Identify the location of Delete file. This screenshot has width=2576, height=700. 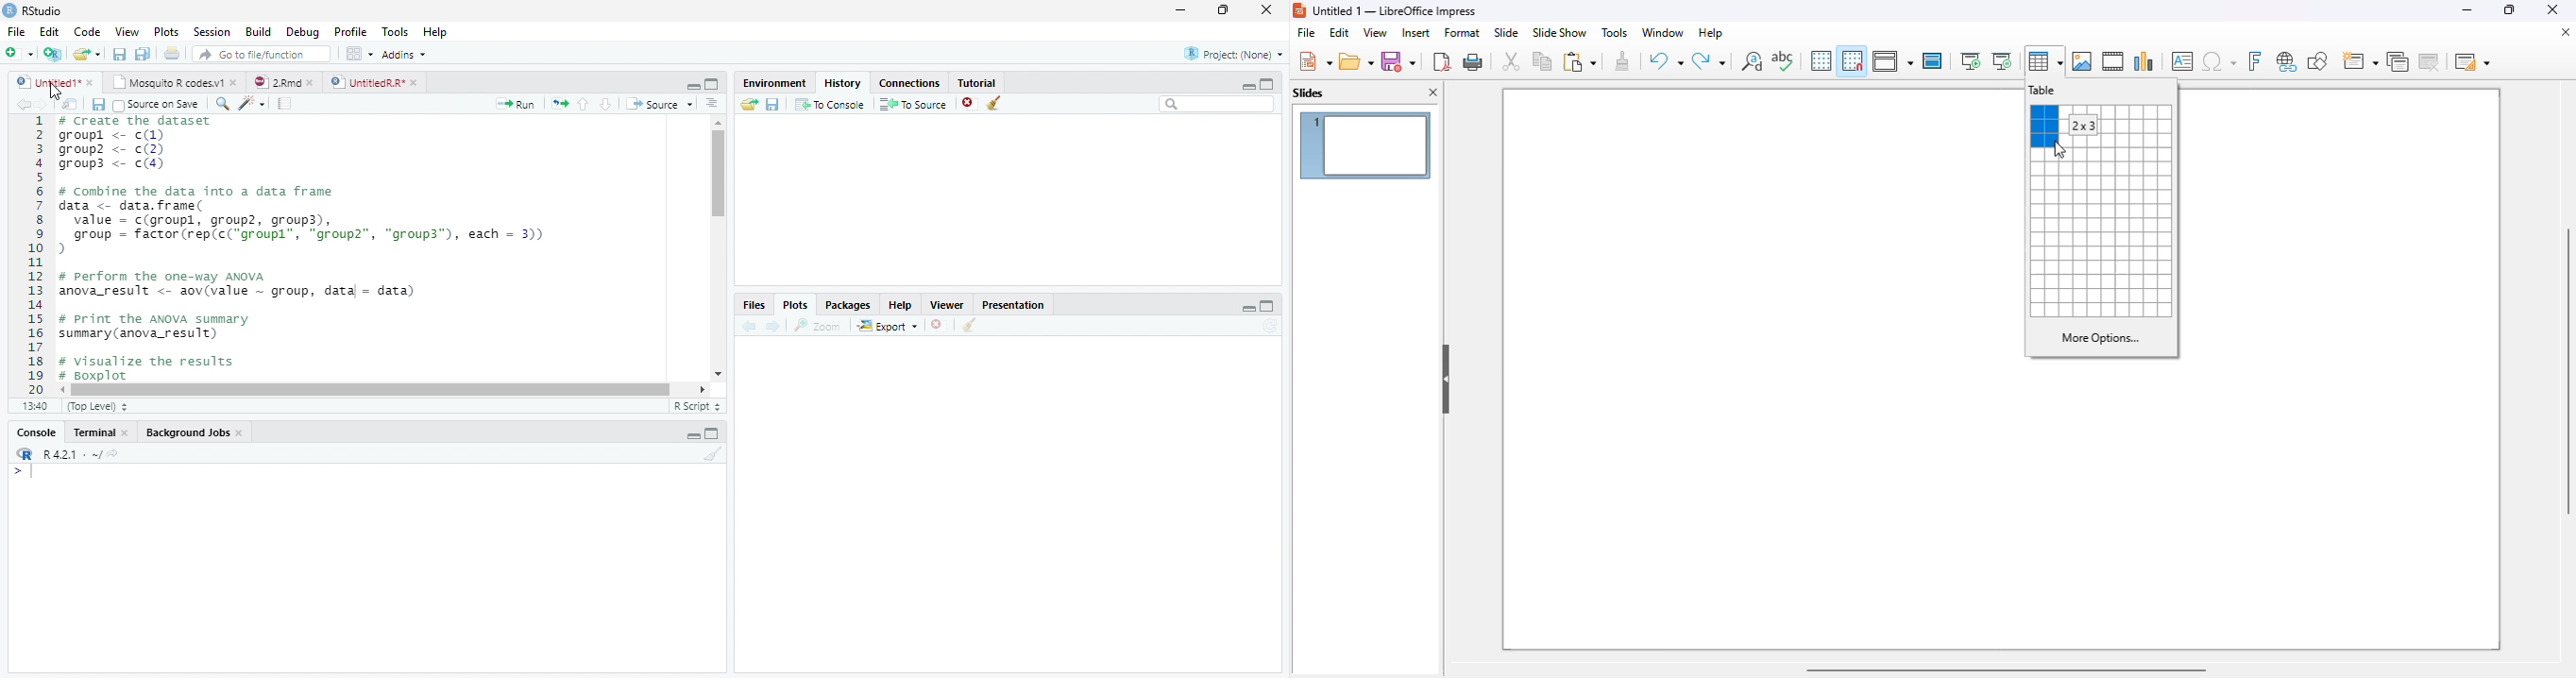
(971, 103).